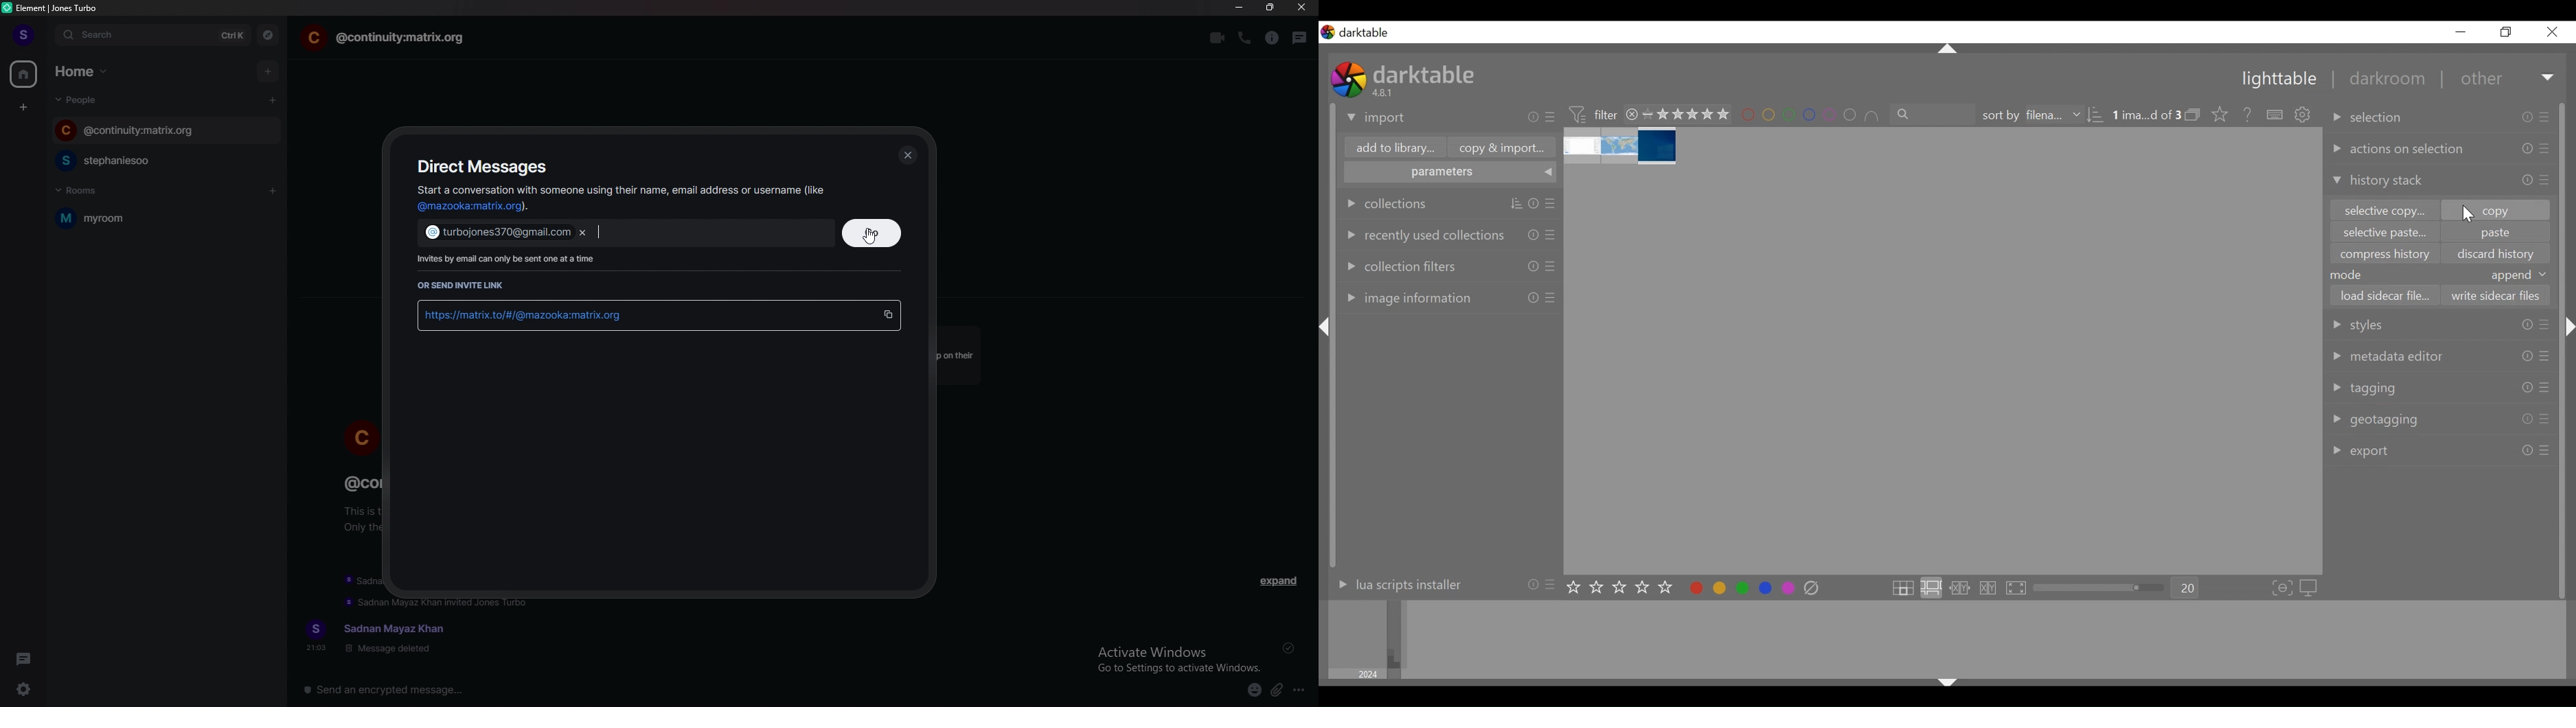 Image resolution: width=2576 pixels, height=728 pixels. Describe the element at coordinates (1368, 33) in the screenshot. I see `darktable` at that location.